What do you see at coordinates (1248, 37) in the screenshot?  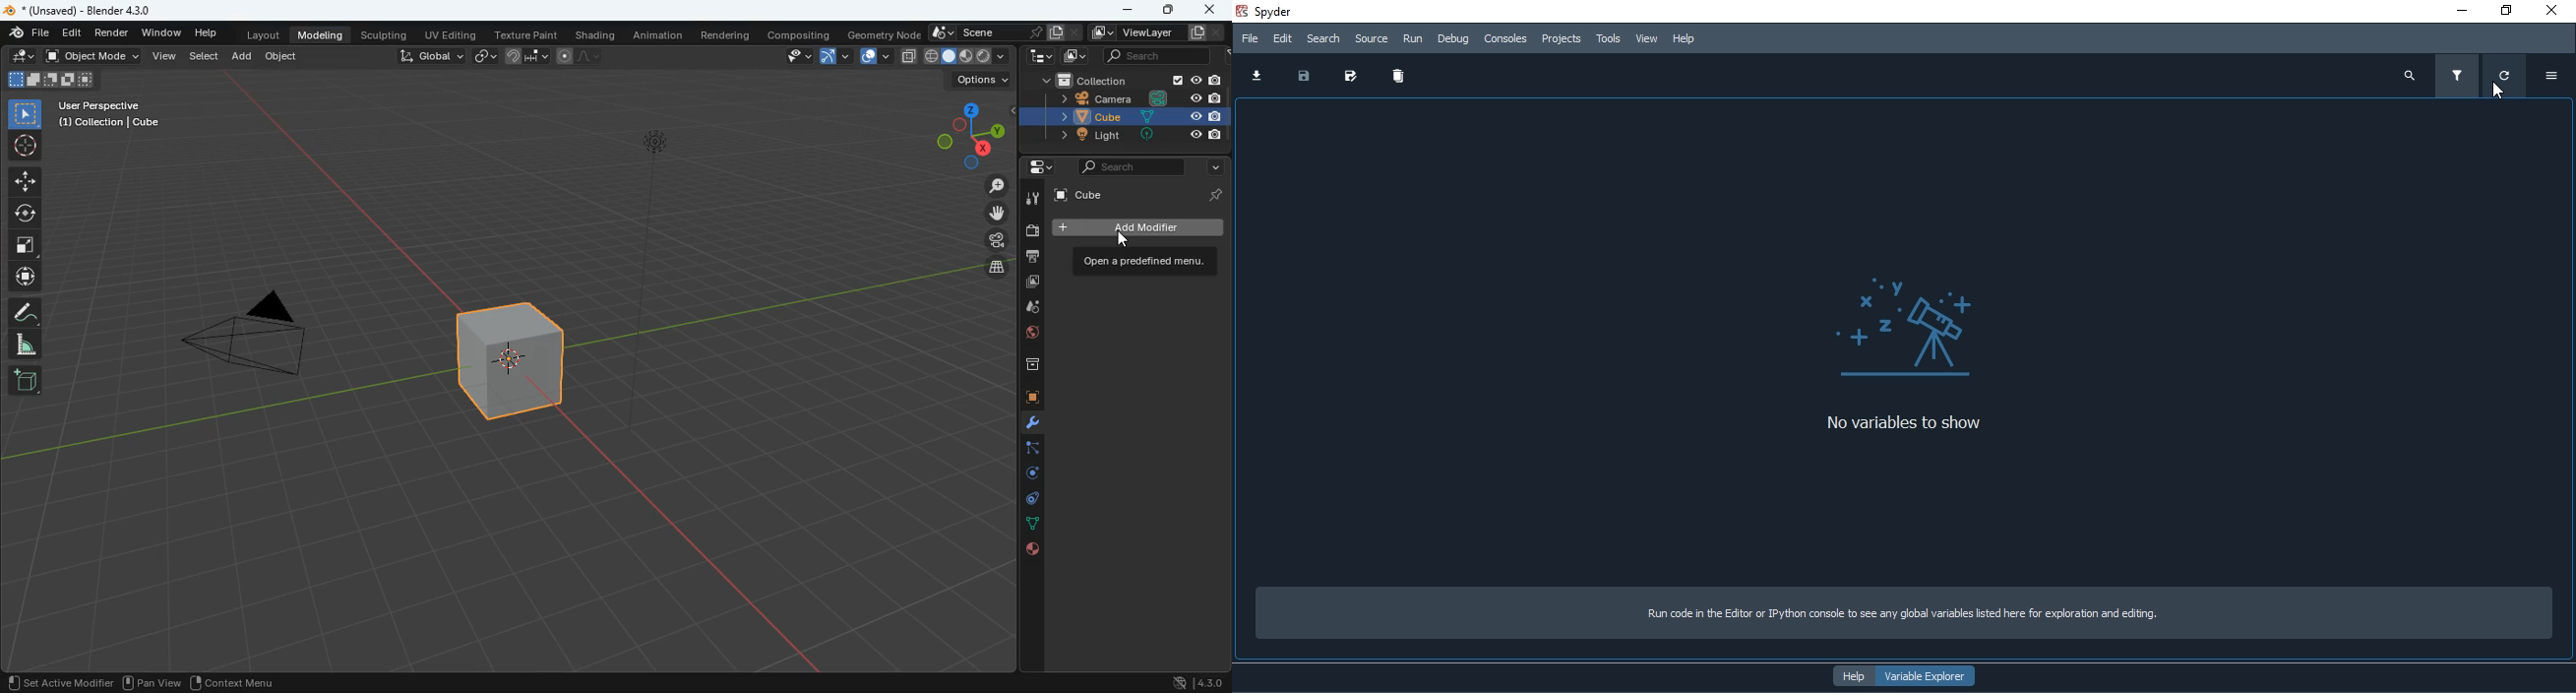 I see `File ` at bounding box center [1248, 37].